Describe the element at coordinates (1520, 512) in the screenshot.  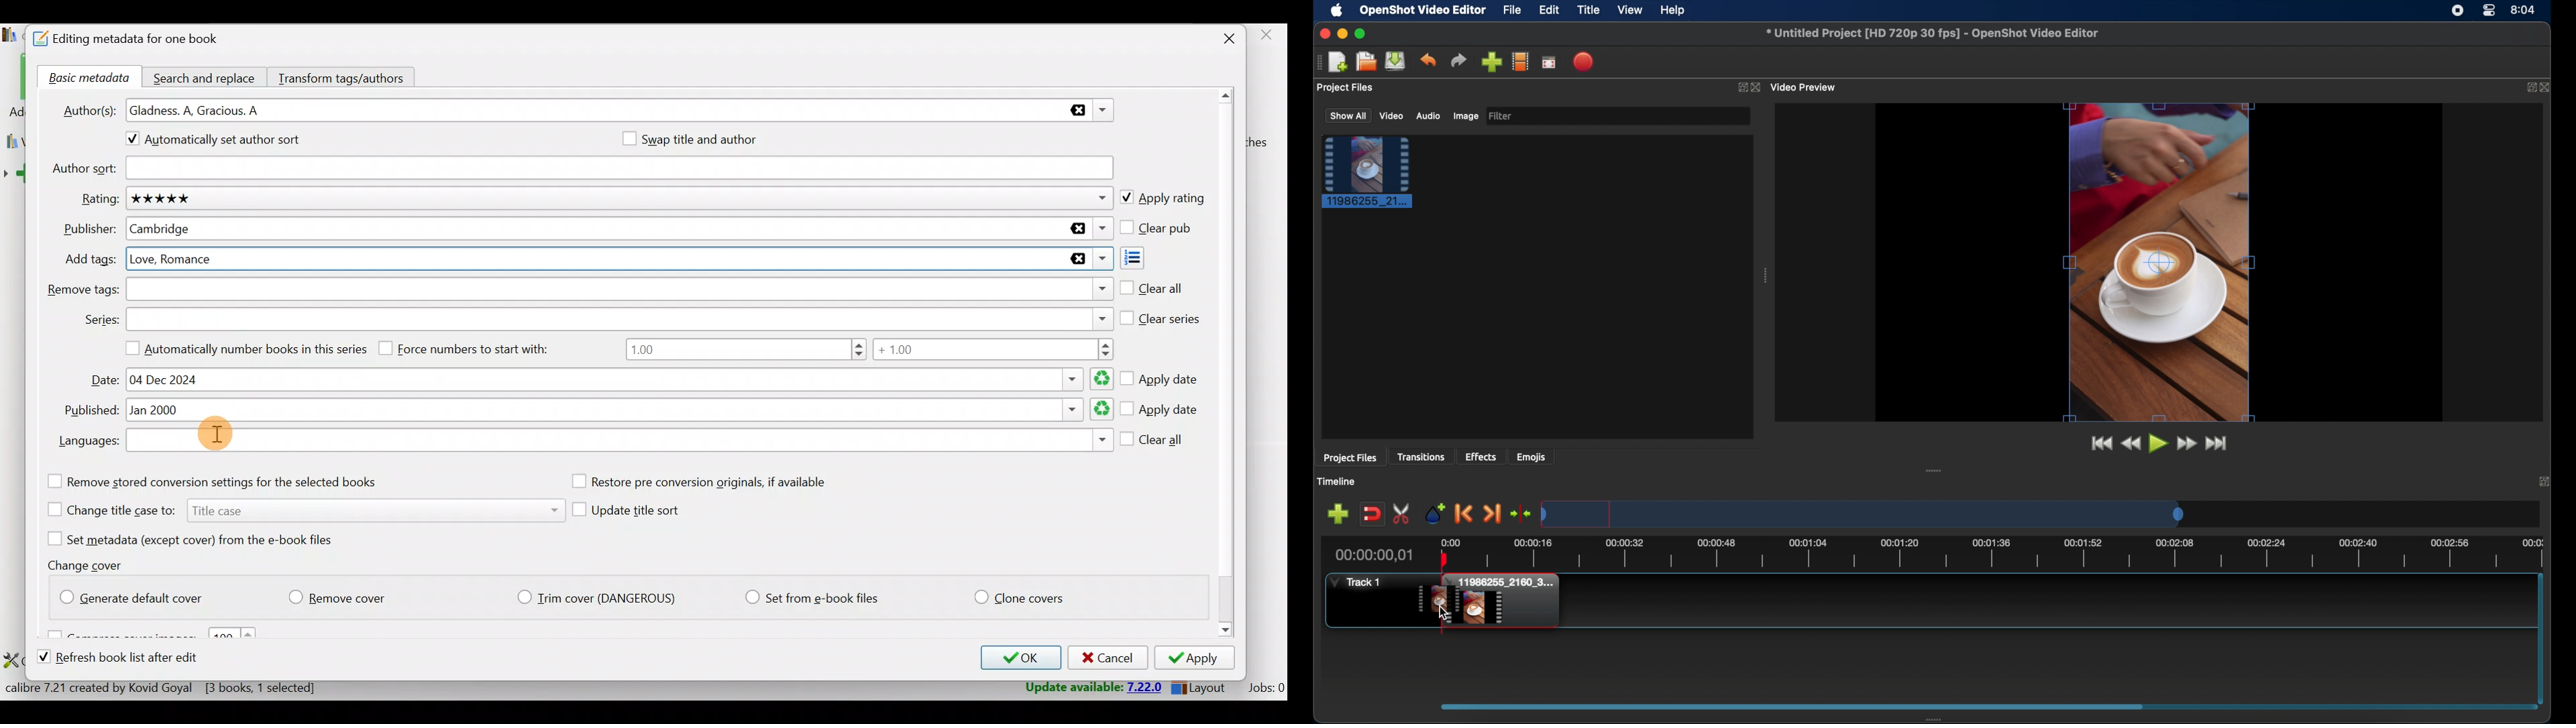
I see `center  playhead on the timeline` at that location.